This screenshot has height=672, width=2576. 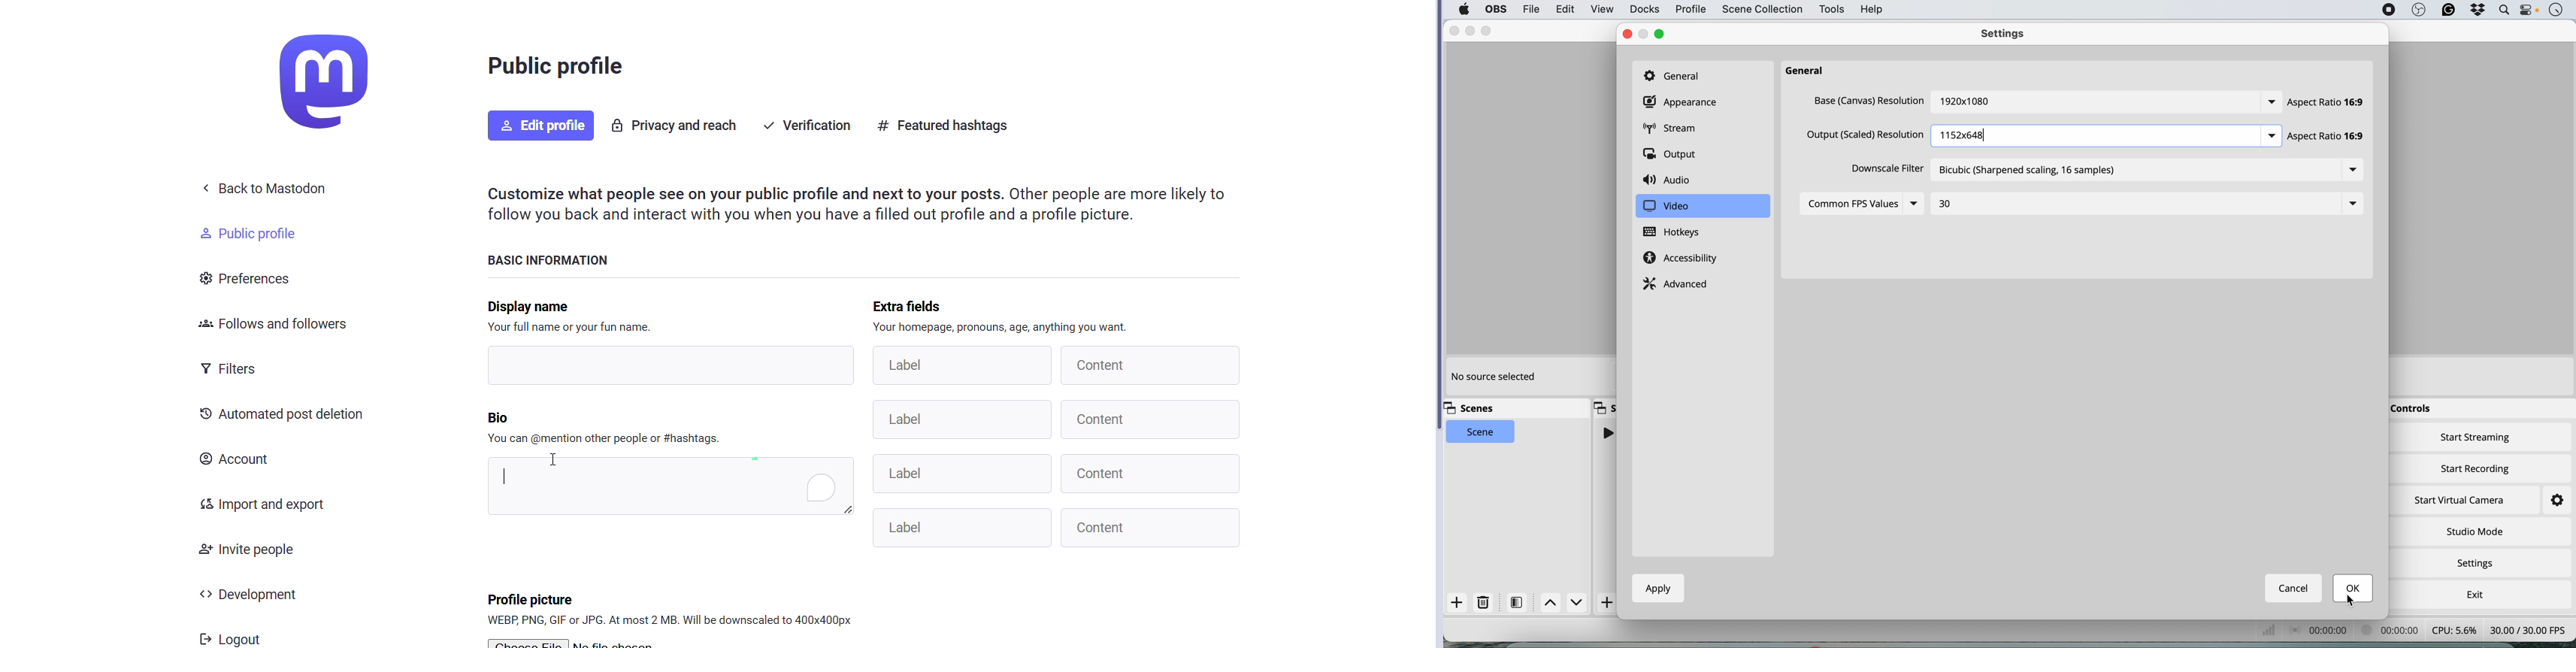 What do you see at coordinates (2295, 588) in the screenshot?
I see `cancel` at bounding box center [2295, 588].